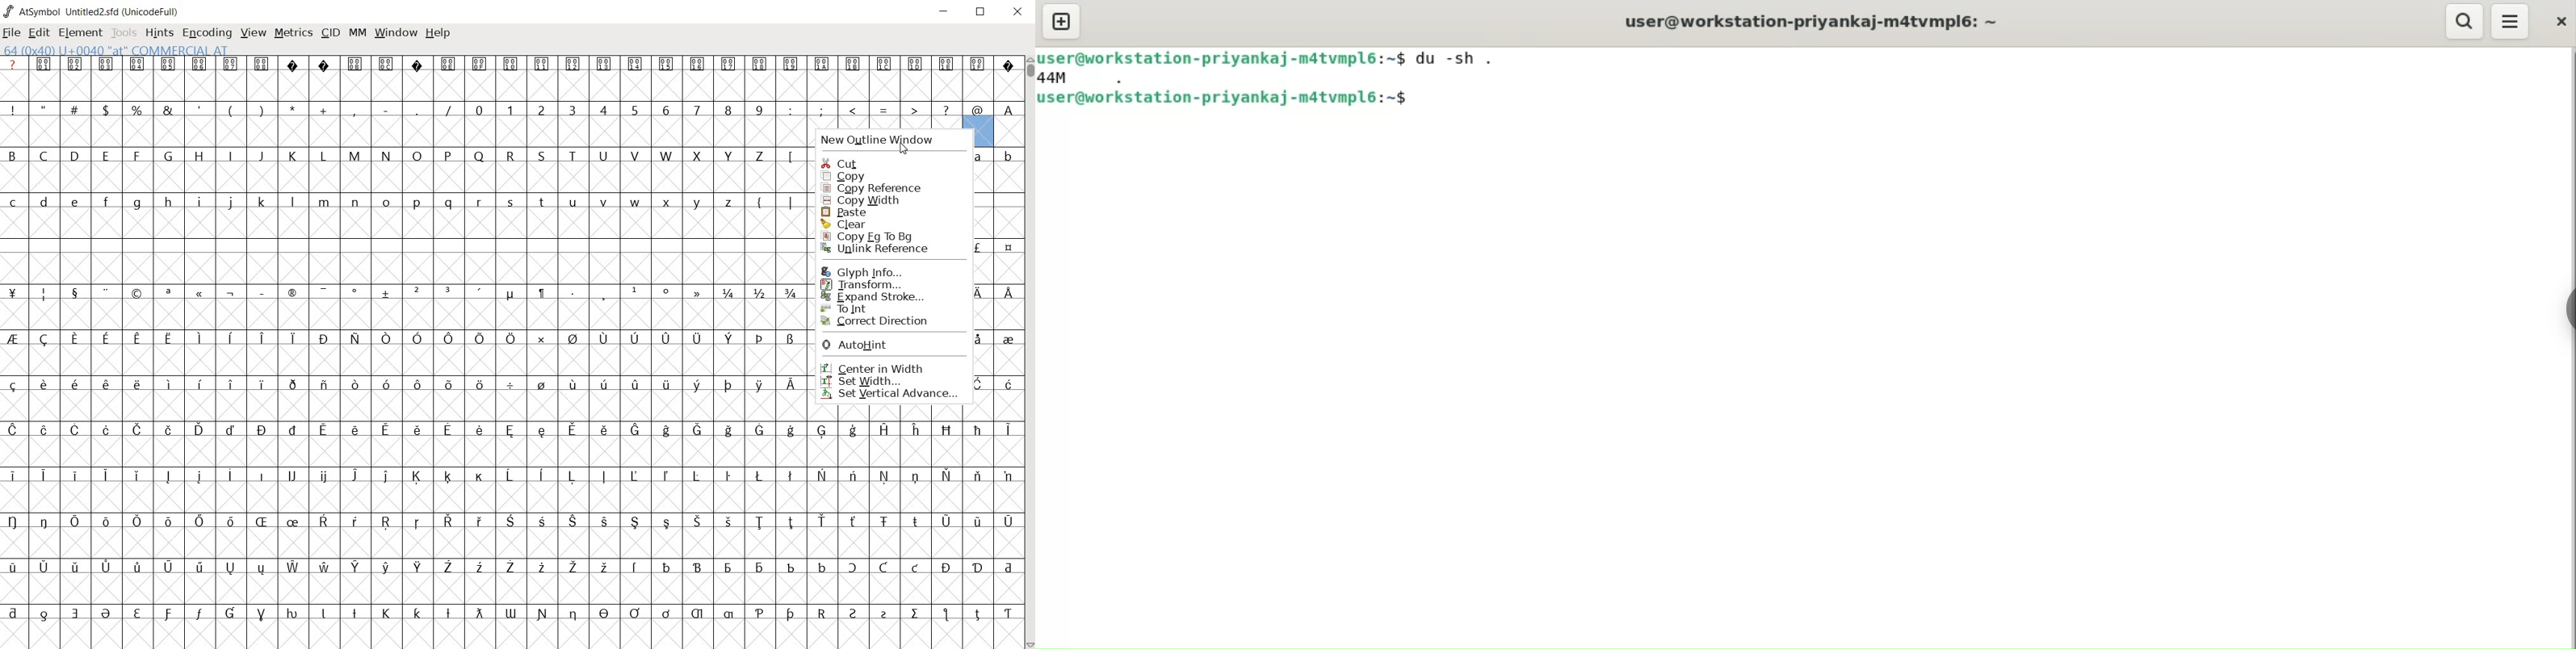  I want to click on new tab, so click(1061, 21).